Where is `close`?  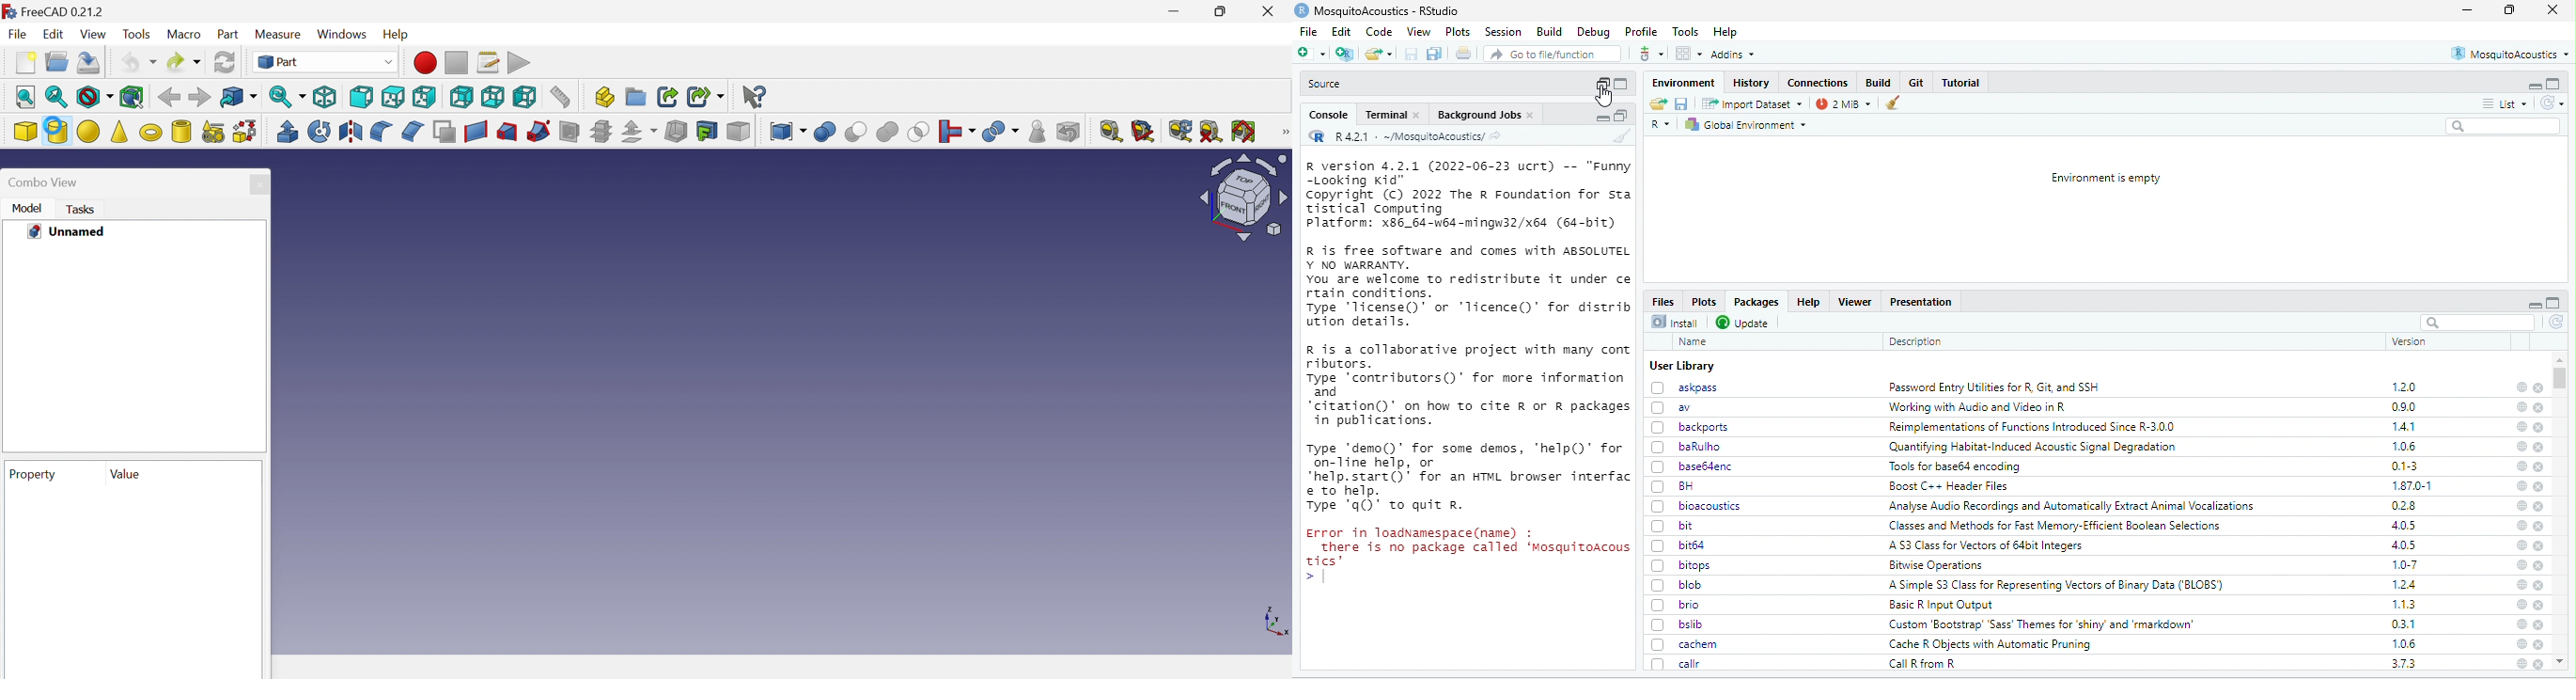
close is located at coordinates (2538, 447).